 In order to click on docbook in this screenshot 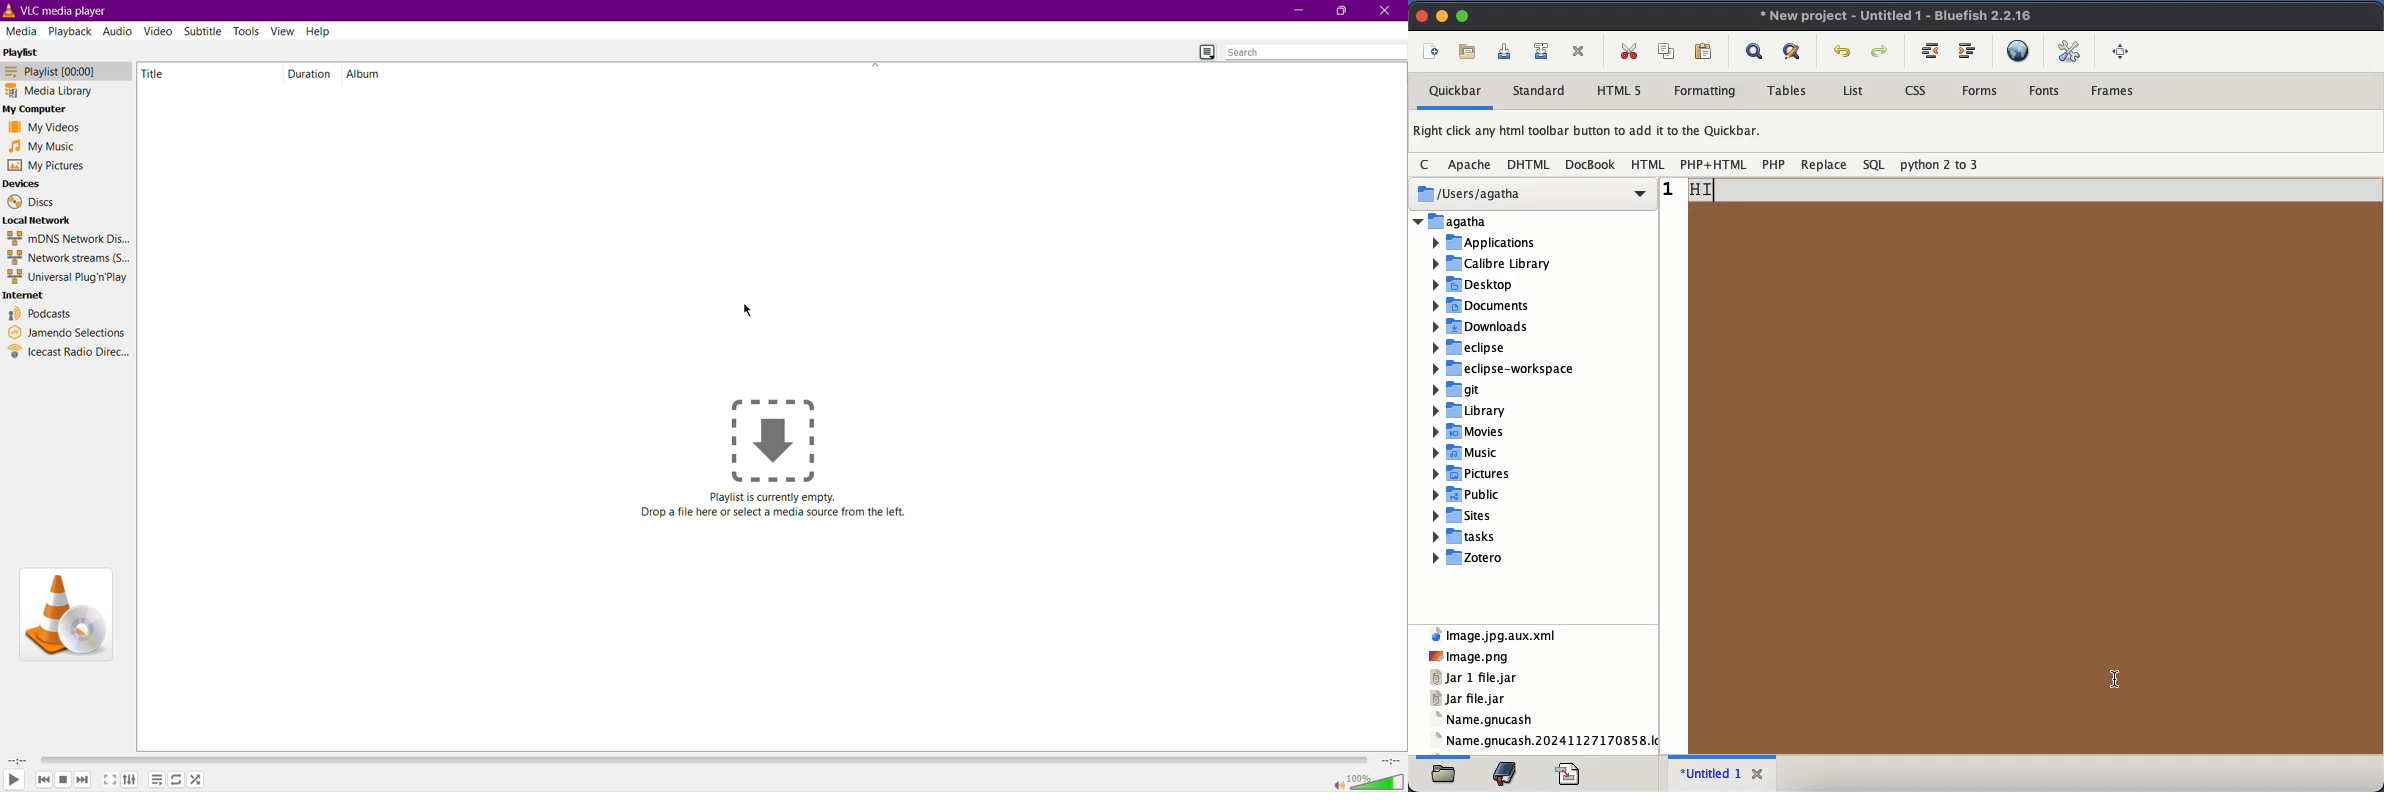, I will do `click(1591, 166)`.